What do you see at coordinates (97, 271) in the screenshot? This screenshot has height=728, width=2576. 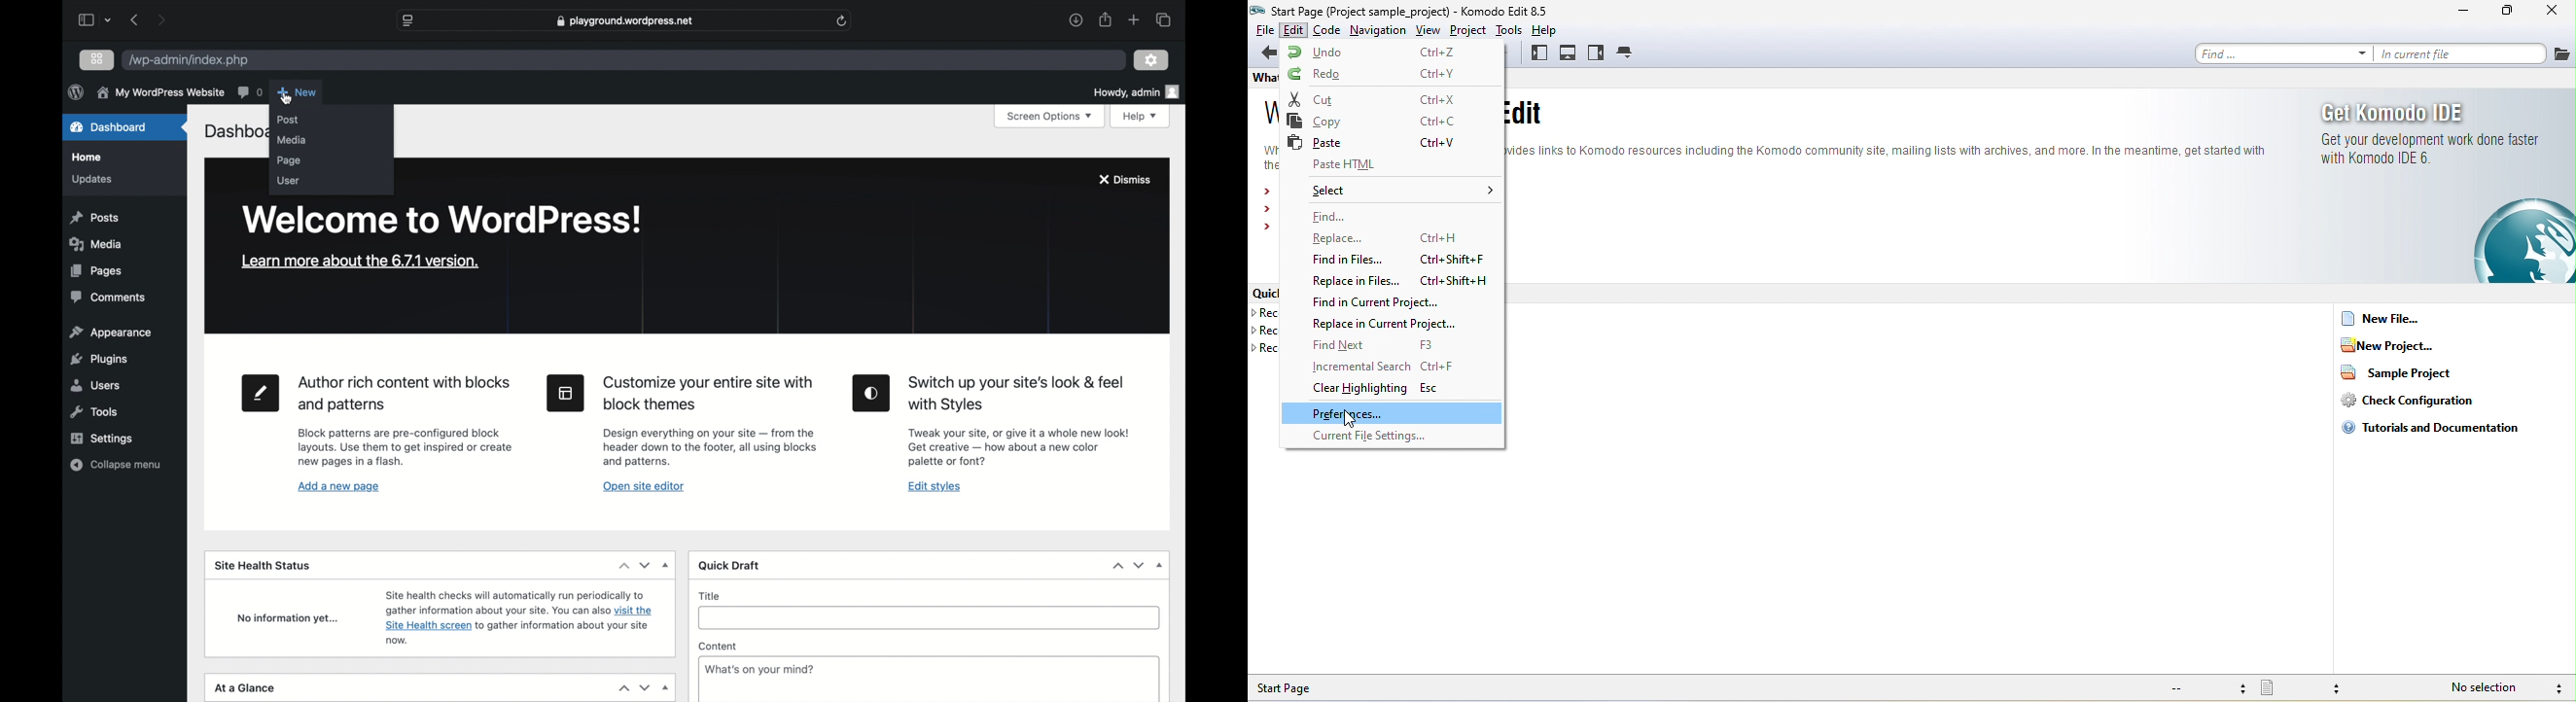 I see `pages` at bounding box center [97, 271].